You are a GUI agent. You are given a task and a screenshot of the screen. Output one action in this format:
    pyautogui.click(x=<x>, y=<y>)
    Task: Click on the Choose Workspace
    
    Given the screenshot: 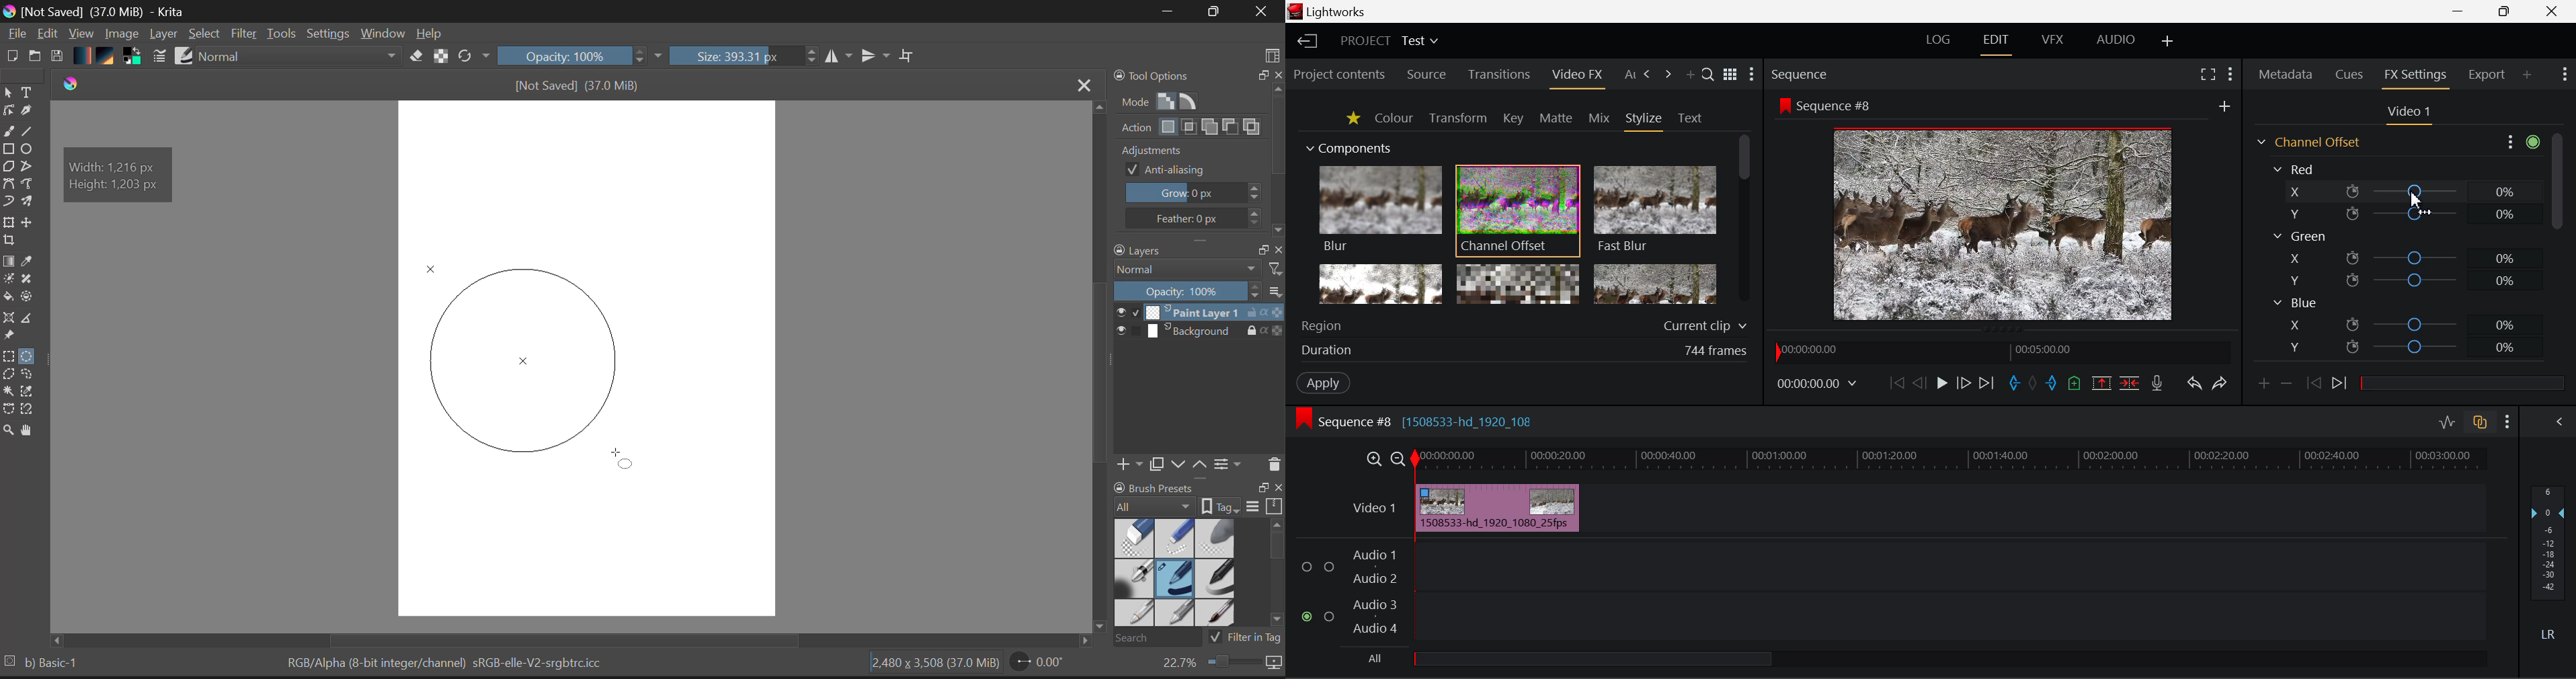 What is the action you would take?
    pyautogui.click(x=1272, y=51)
    